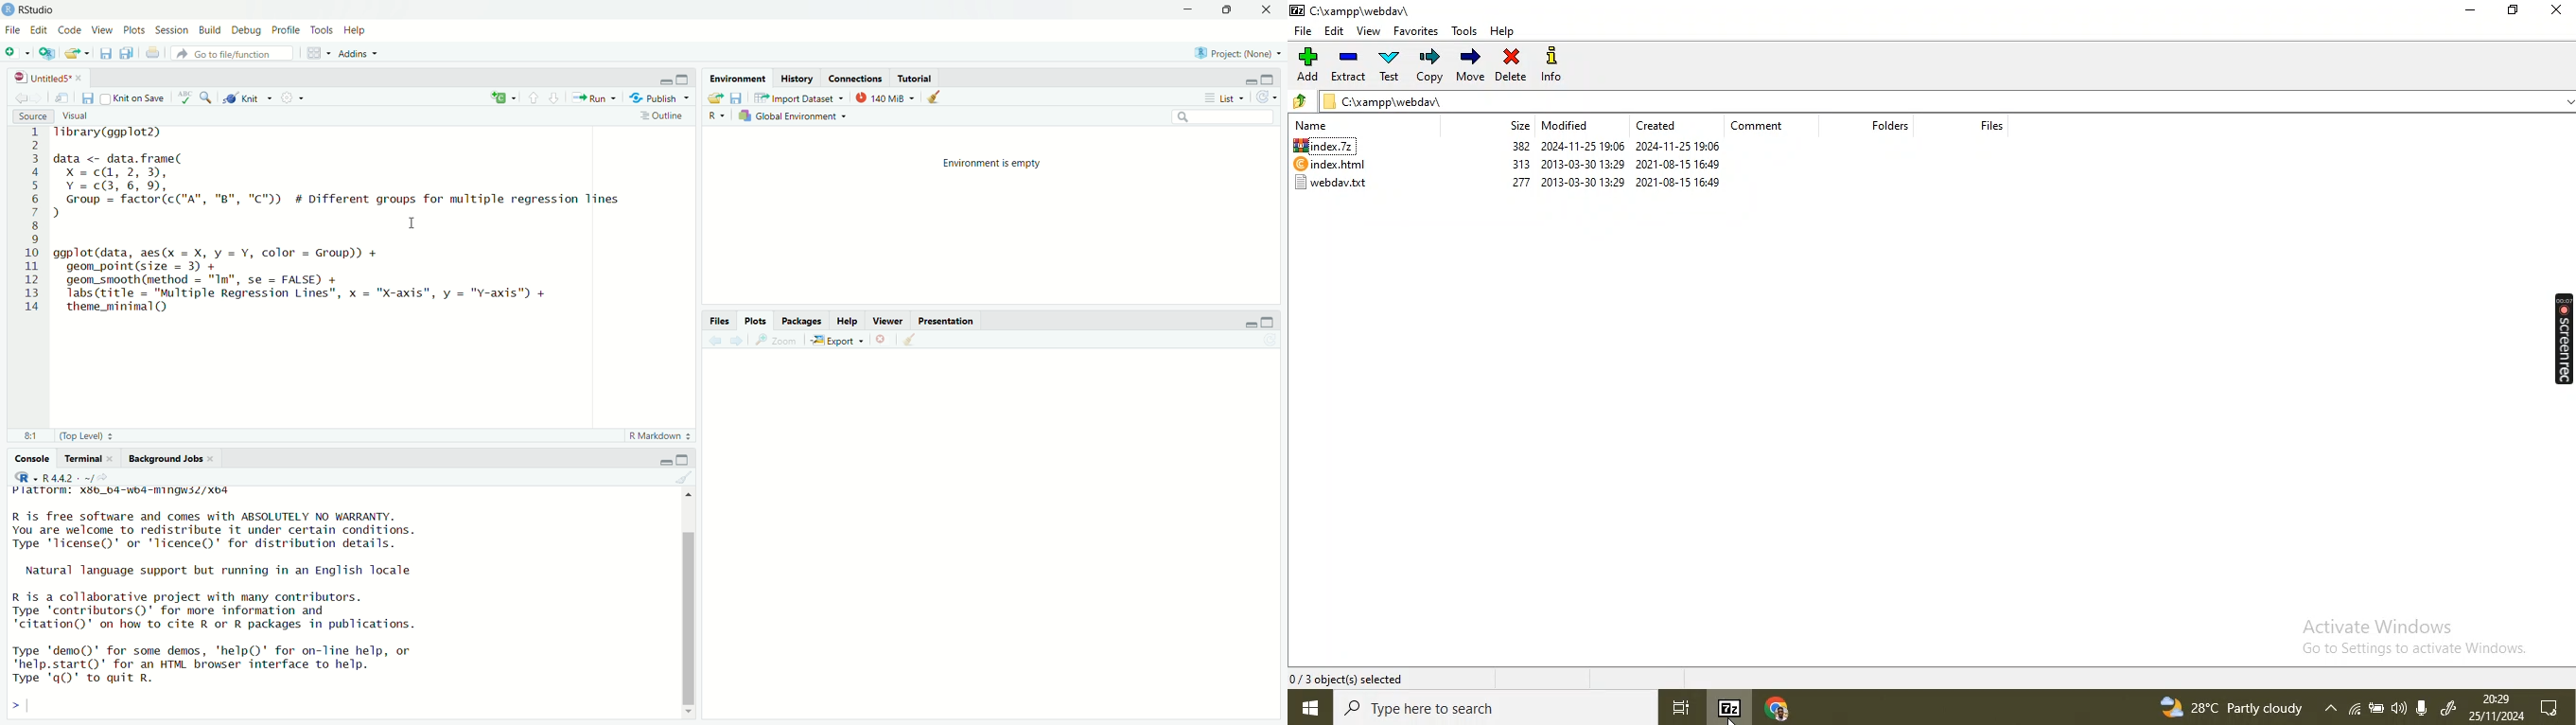  What do you see at coordinates (719, 320) in the screenshot?
I see `` at bounding box center [719, 320].